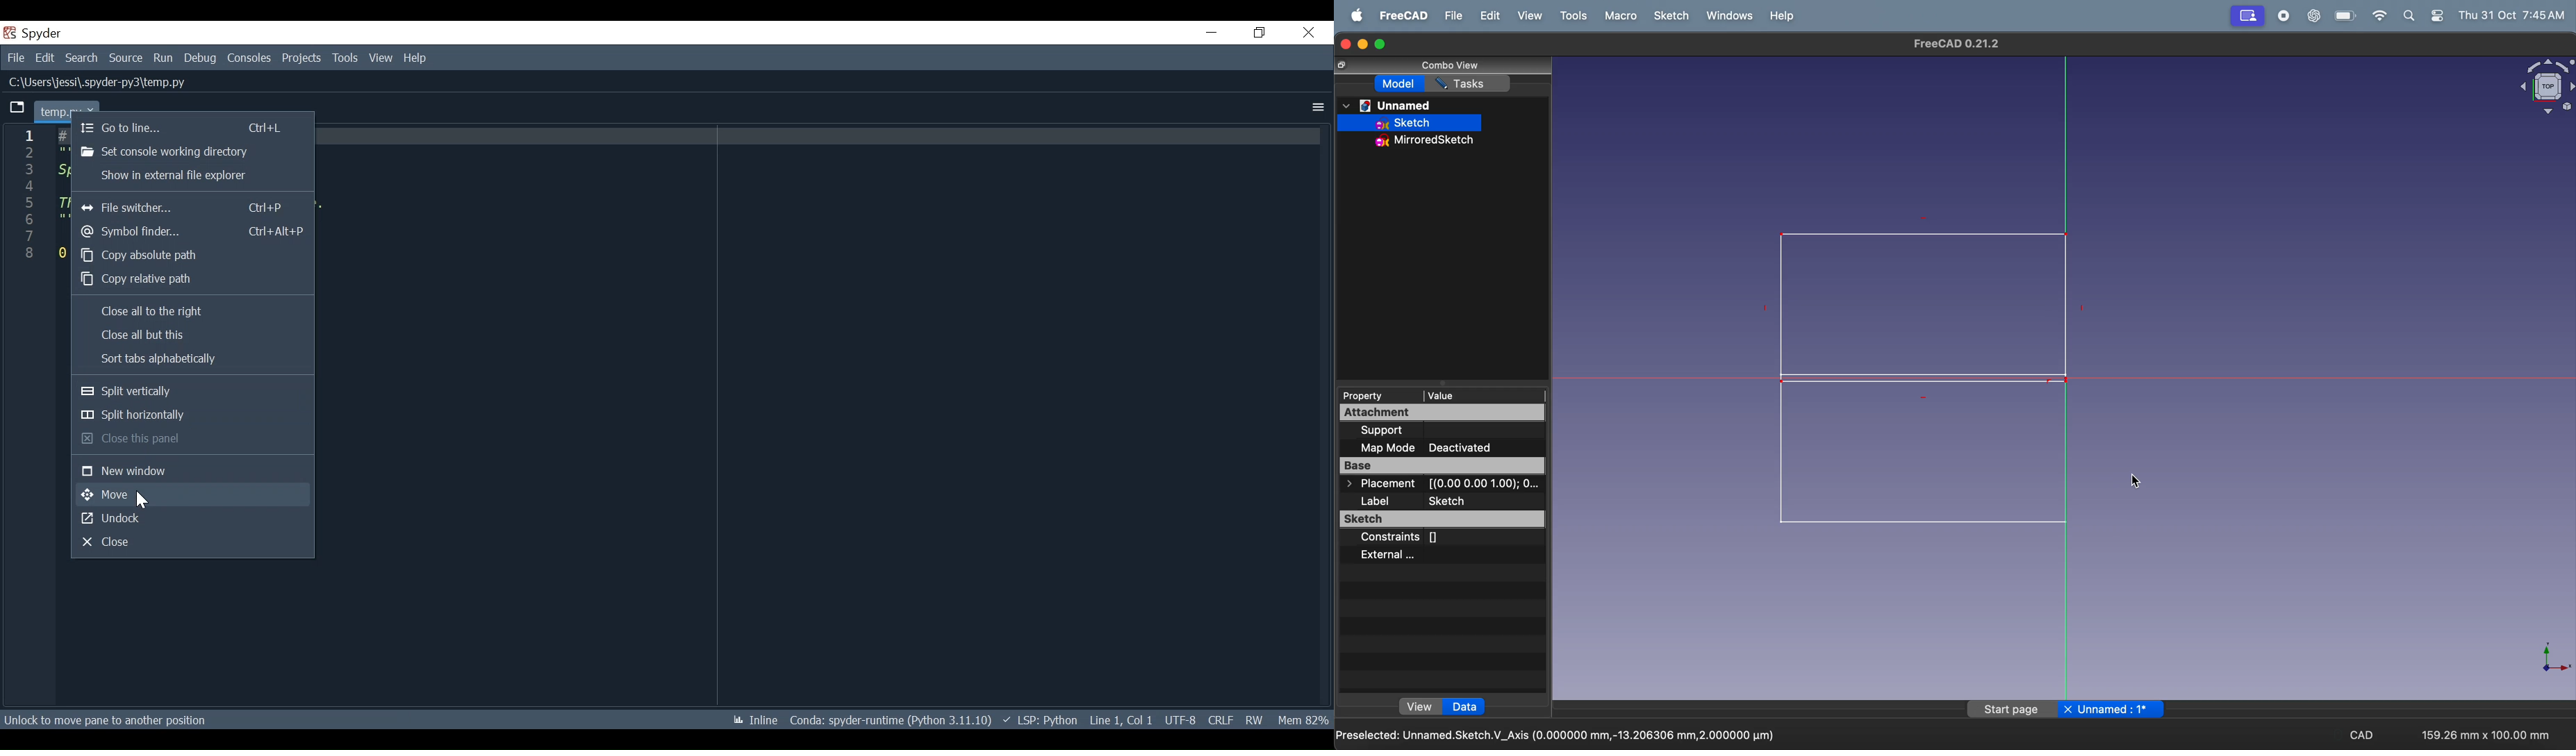  I want to click on view port, so click(2247, 16).